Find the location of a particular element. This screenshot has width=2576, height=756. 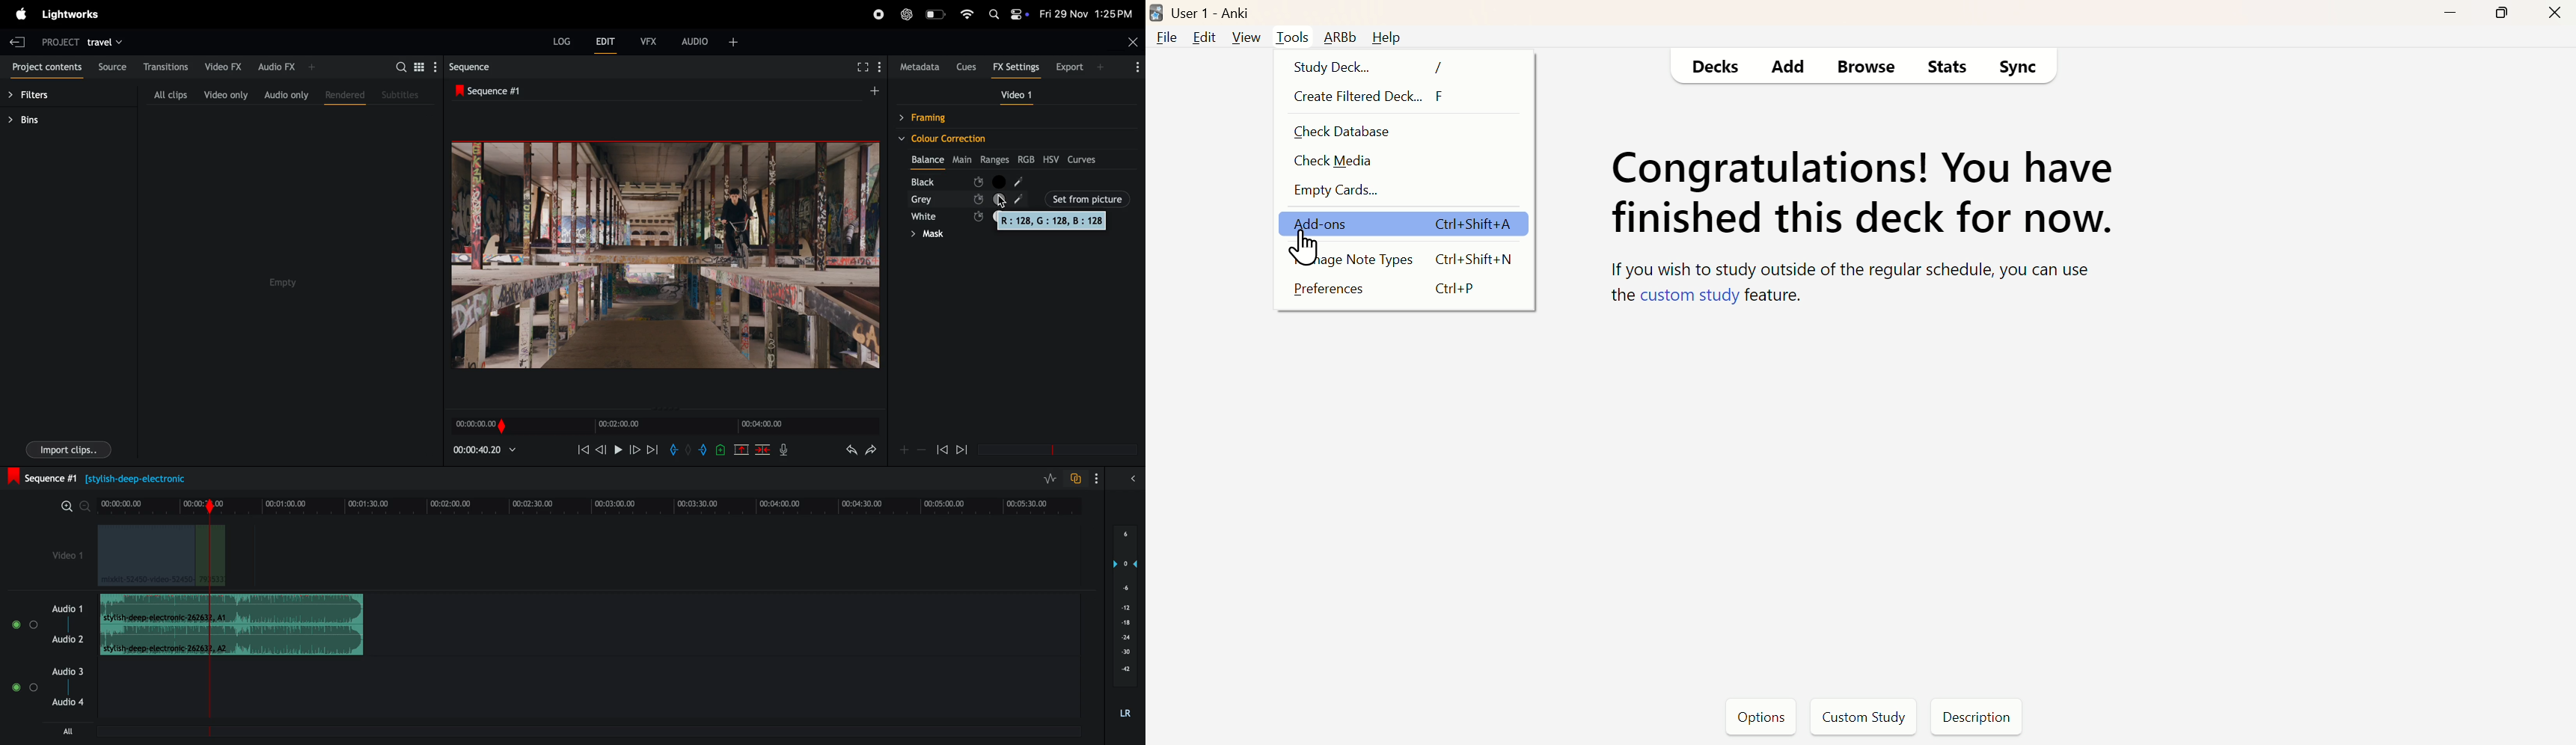

colour correction is located at coordinates (1007, 138).